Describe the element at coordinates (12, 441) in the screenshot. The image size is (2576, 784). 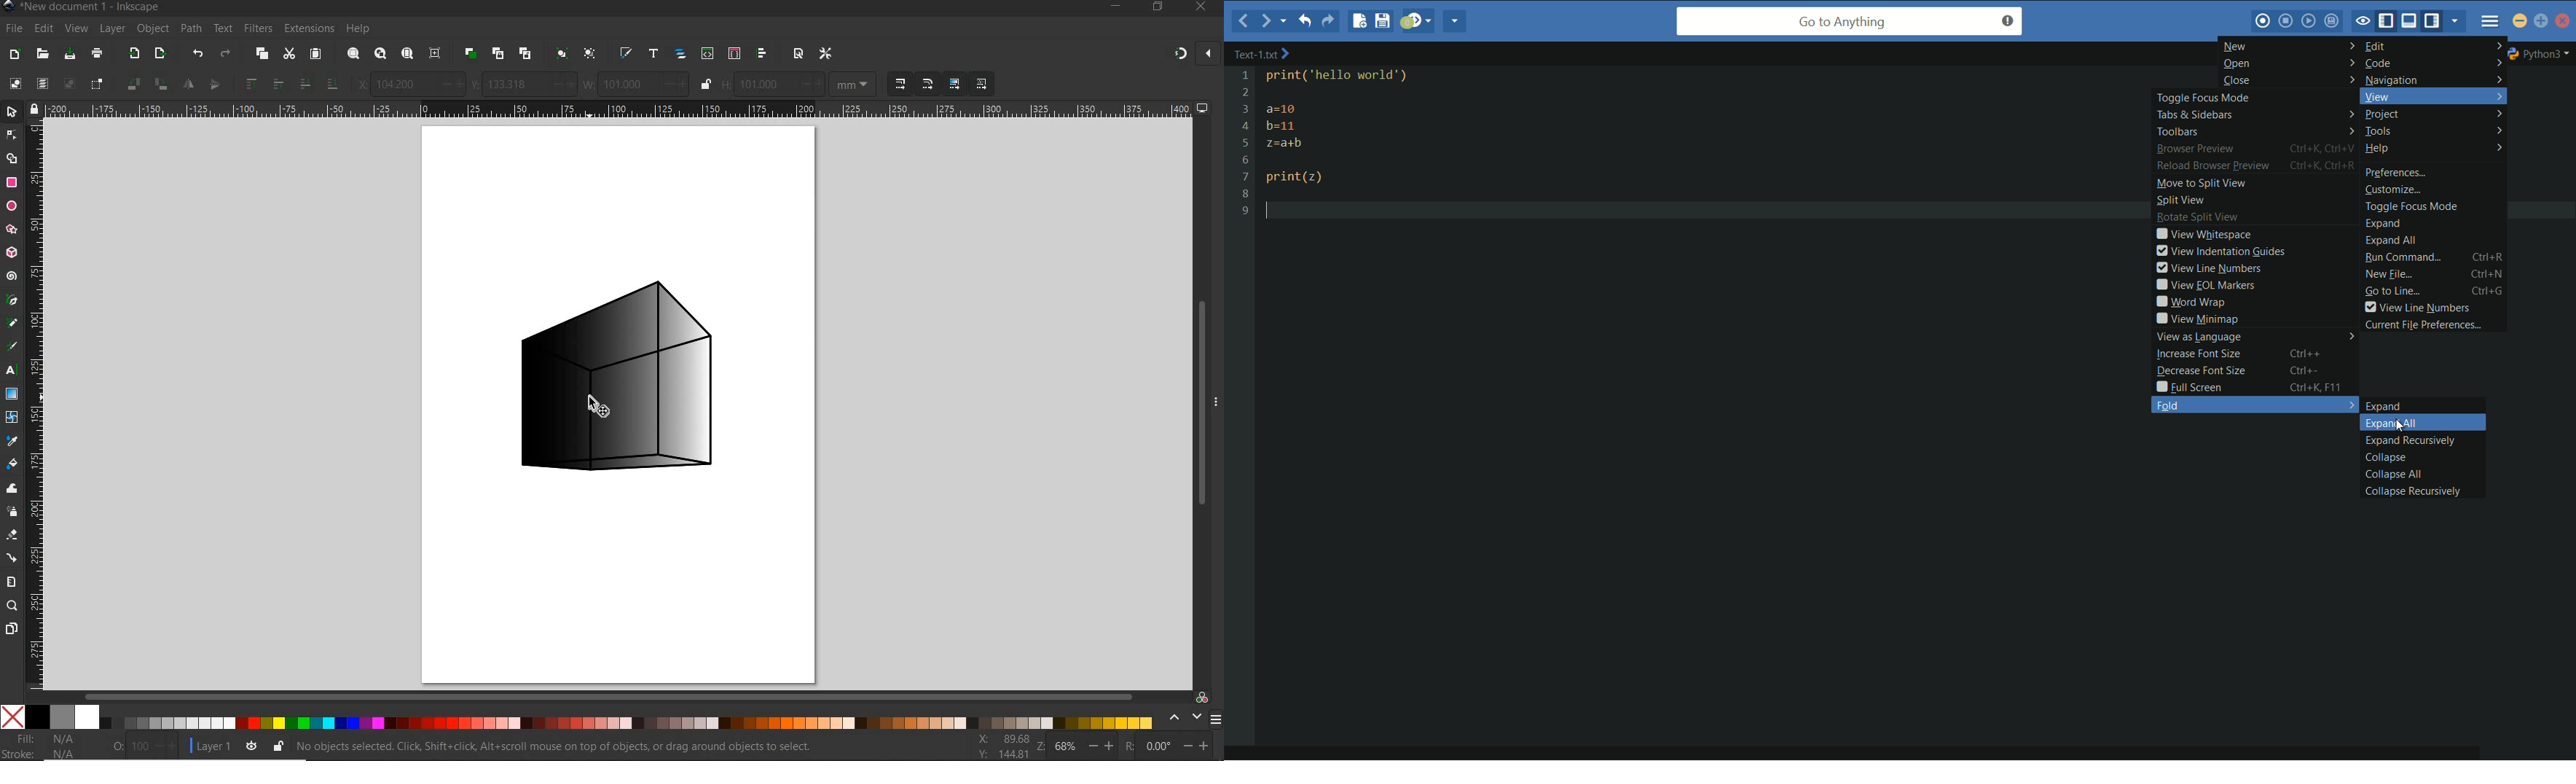
I see `DROPPER TOOL` at that location.